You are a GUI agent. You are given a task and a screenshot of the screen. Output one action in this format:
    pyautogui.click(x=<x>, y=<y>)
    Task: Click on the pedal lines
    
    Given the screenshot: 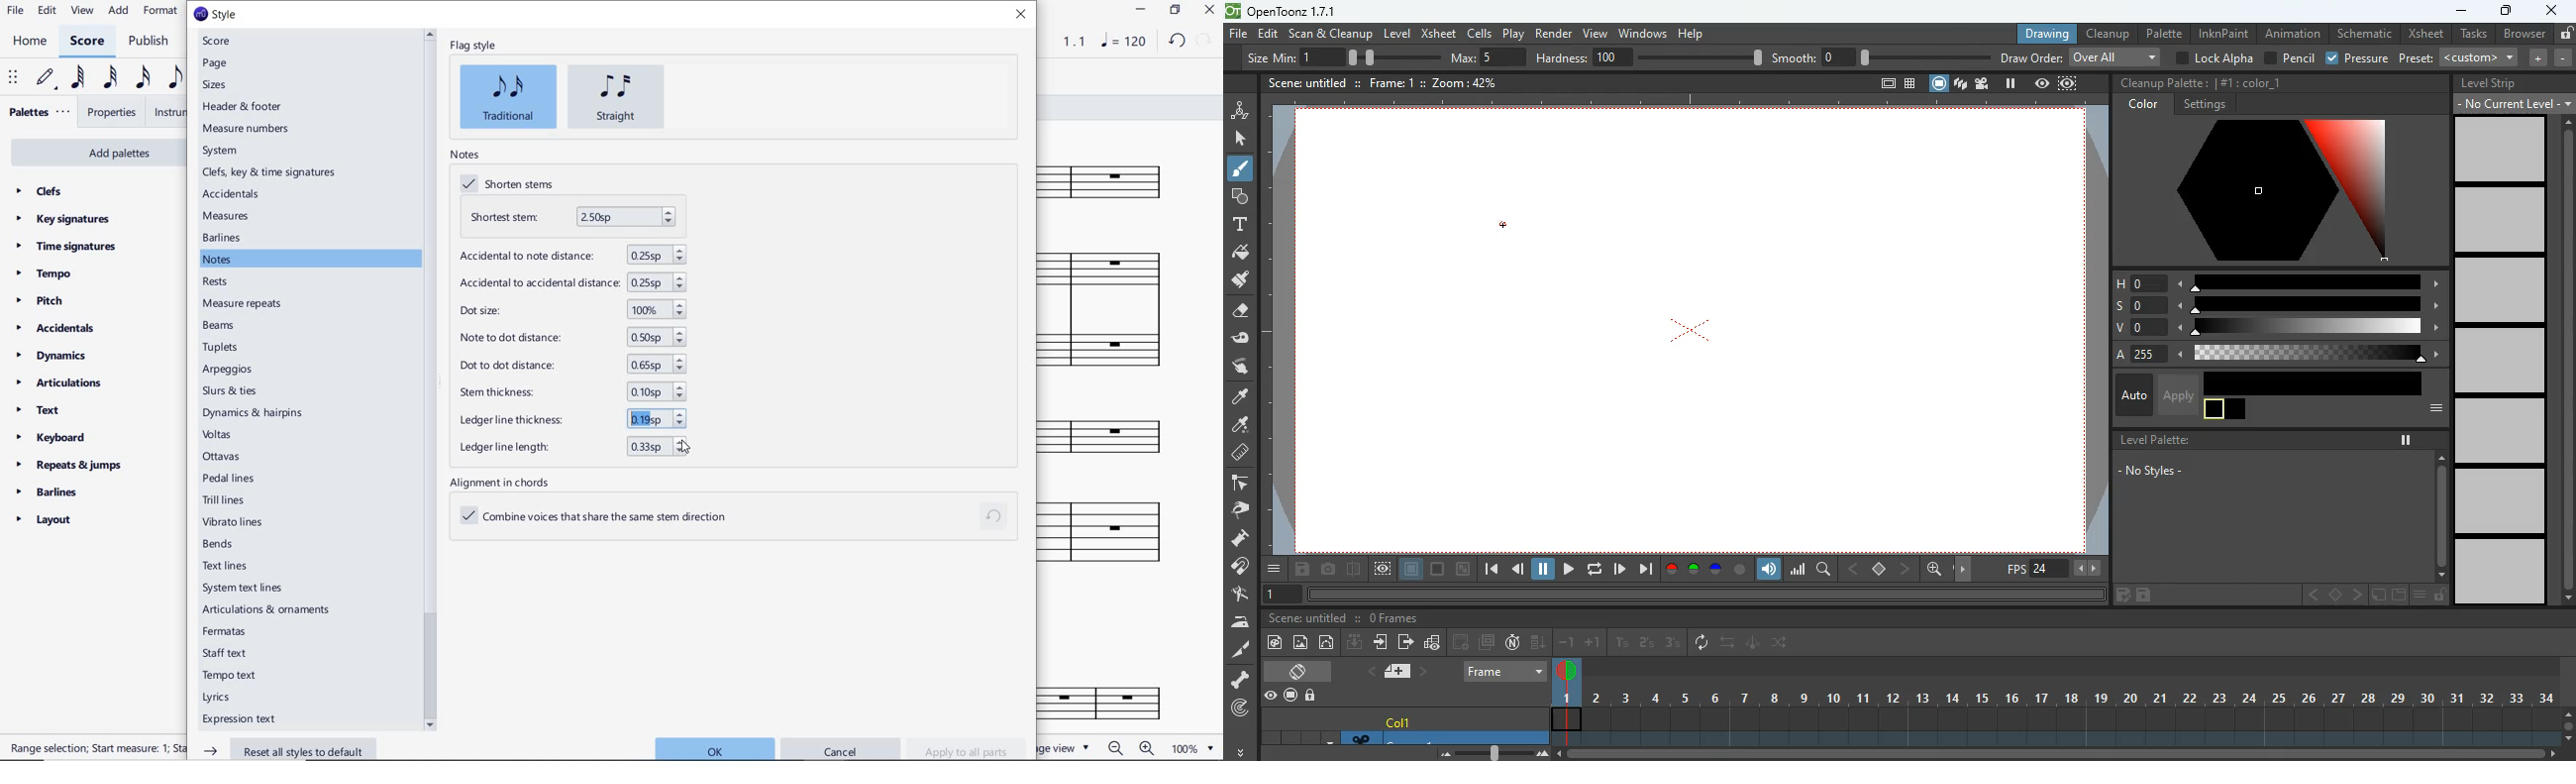 What is the action you would take?
    pyautogui.click(x=233, y=477)
    